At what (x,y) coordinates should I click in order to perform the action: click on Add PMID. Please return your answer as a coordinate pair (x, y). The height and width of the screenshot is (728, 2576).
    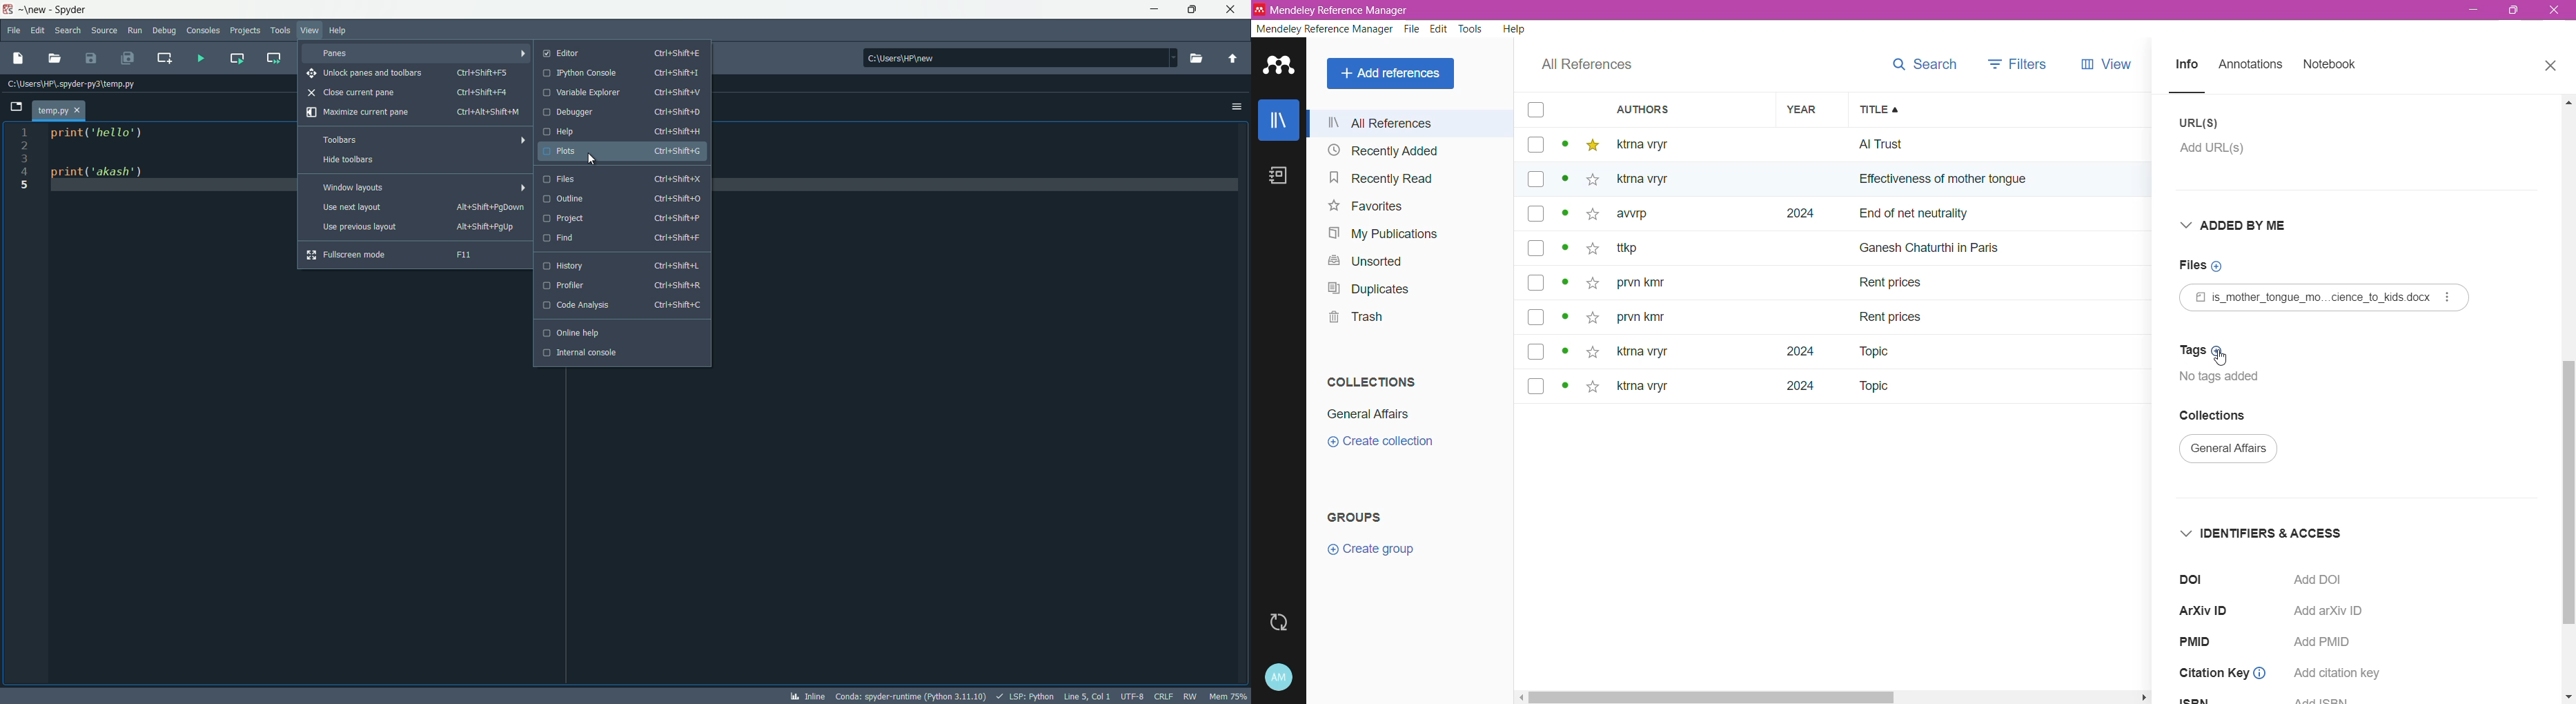
    Looking at the image, I should click on (2328, 642).